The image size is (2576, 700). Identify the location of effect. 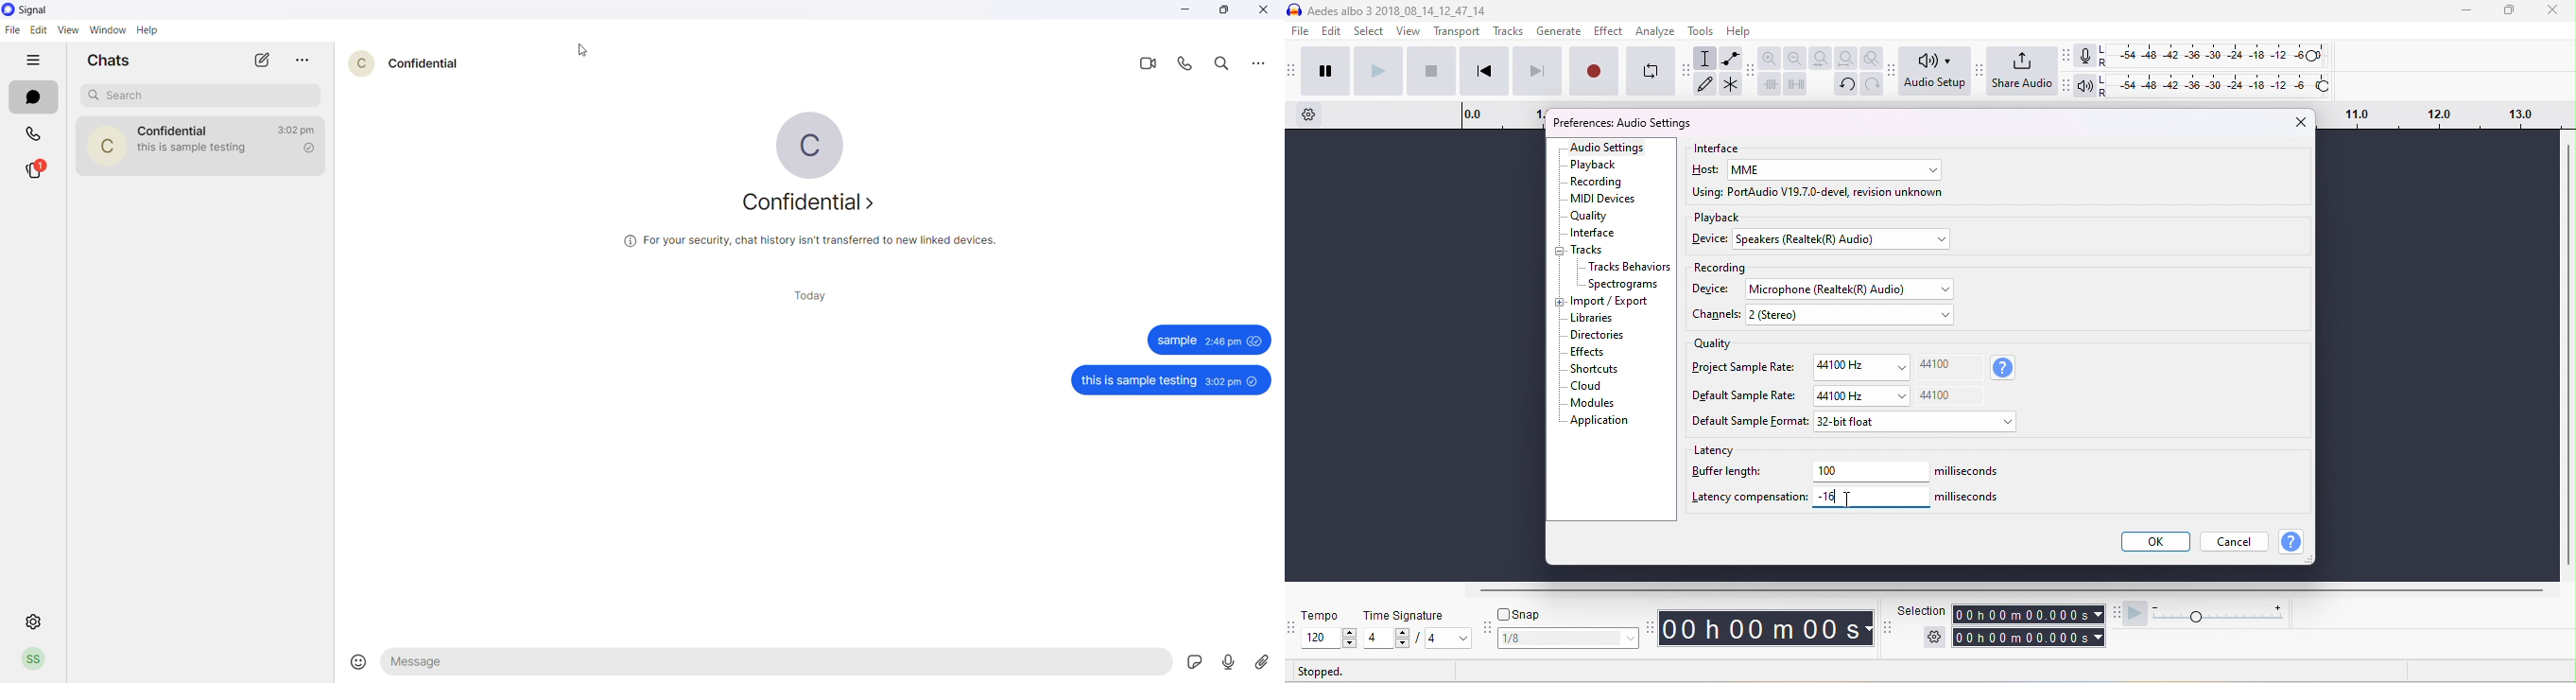
(1608, 30).